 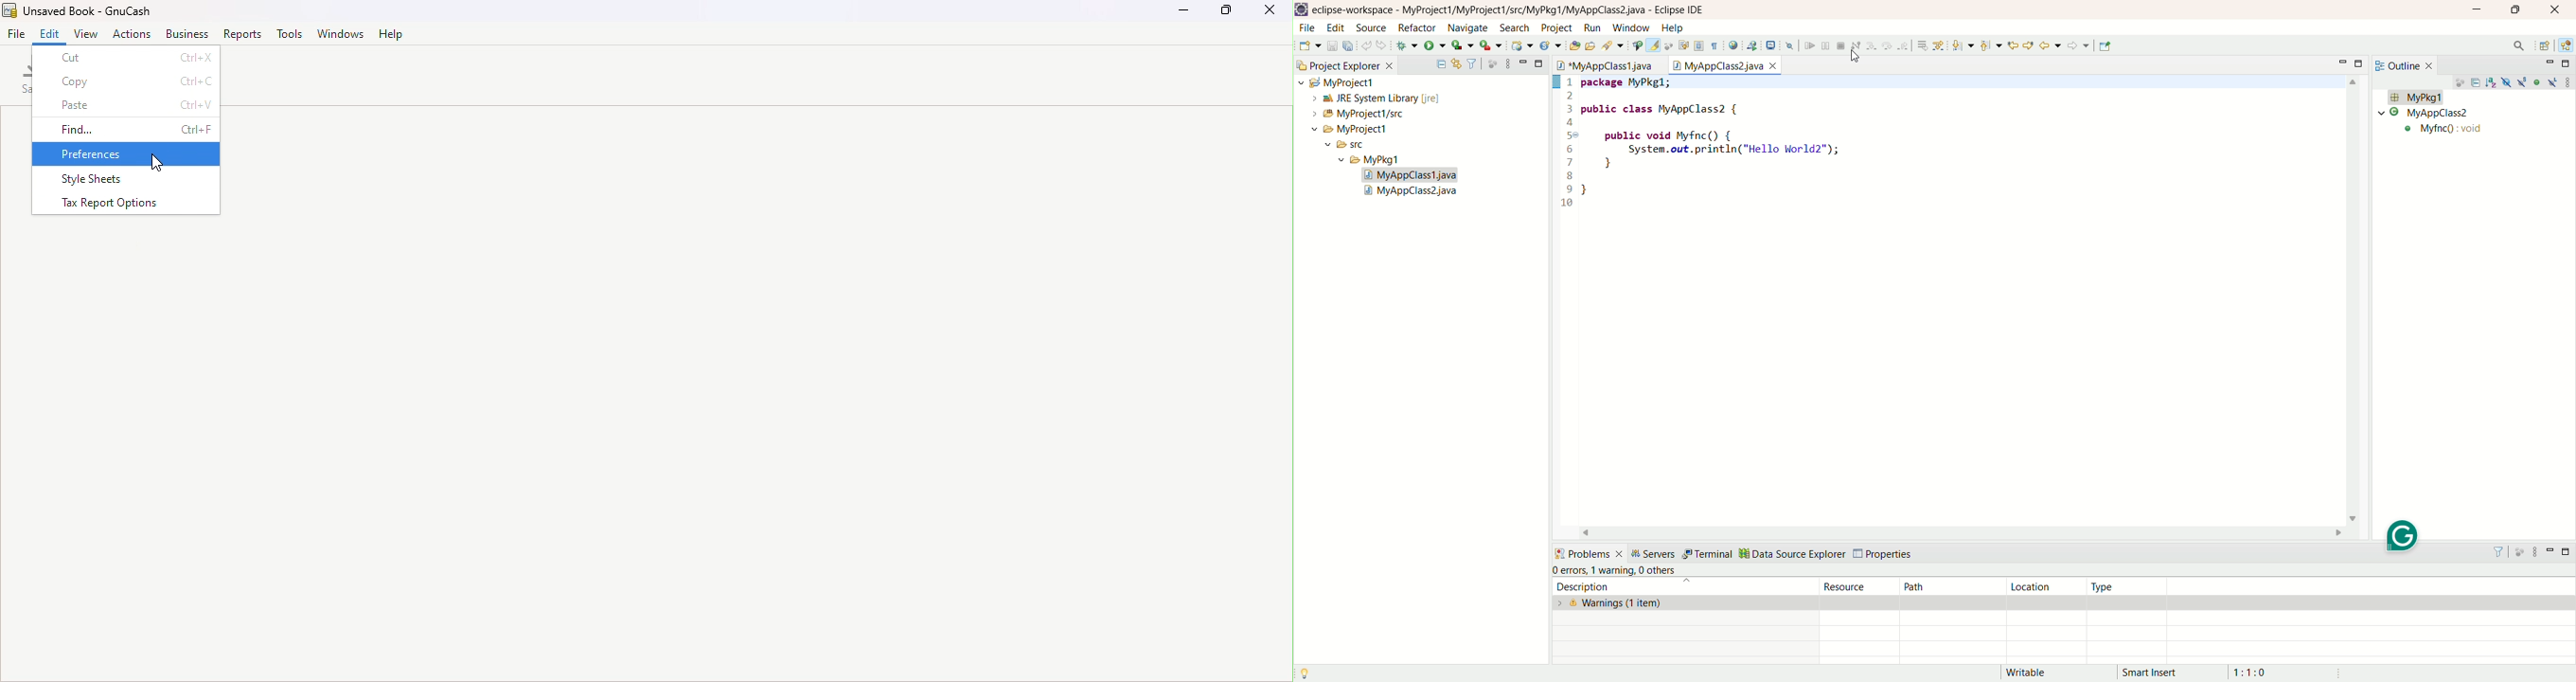 What do you see at coordinates (2505, 82) in the screenshot?
I see `hide field` at bounding box center [2505, 82].